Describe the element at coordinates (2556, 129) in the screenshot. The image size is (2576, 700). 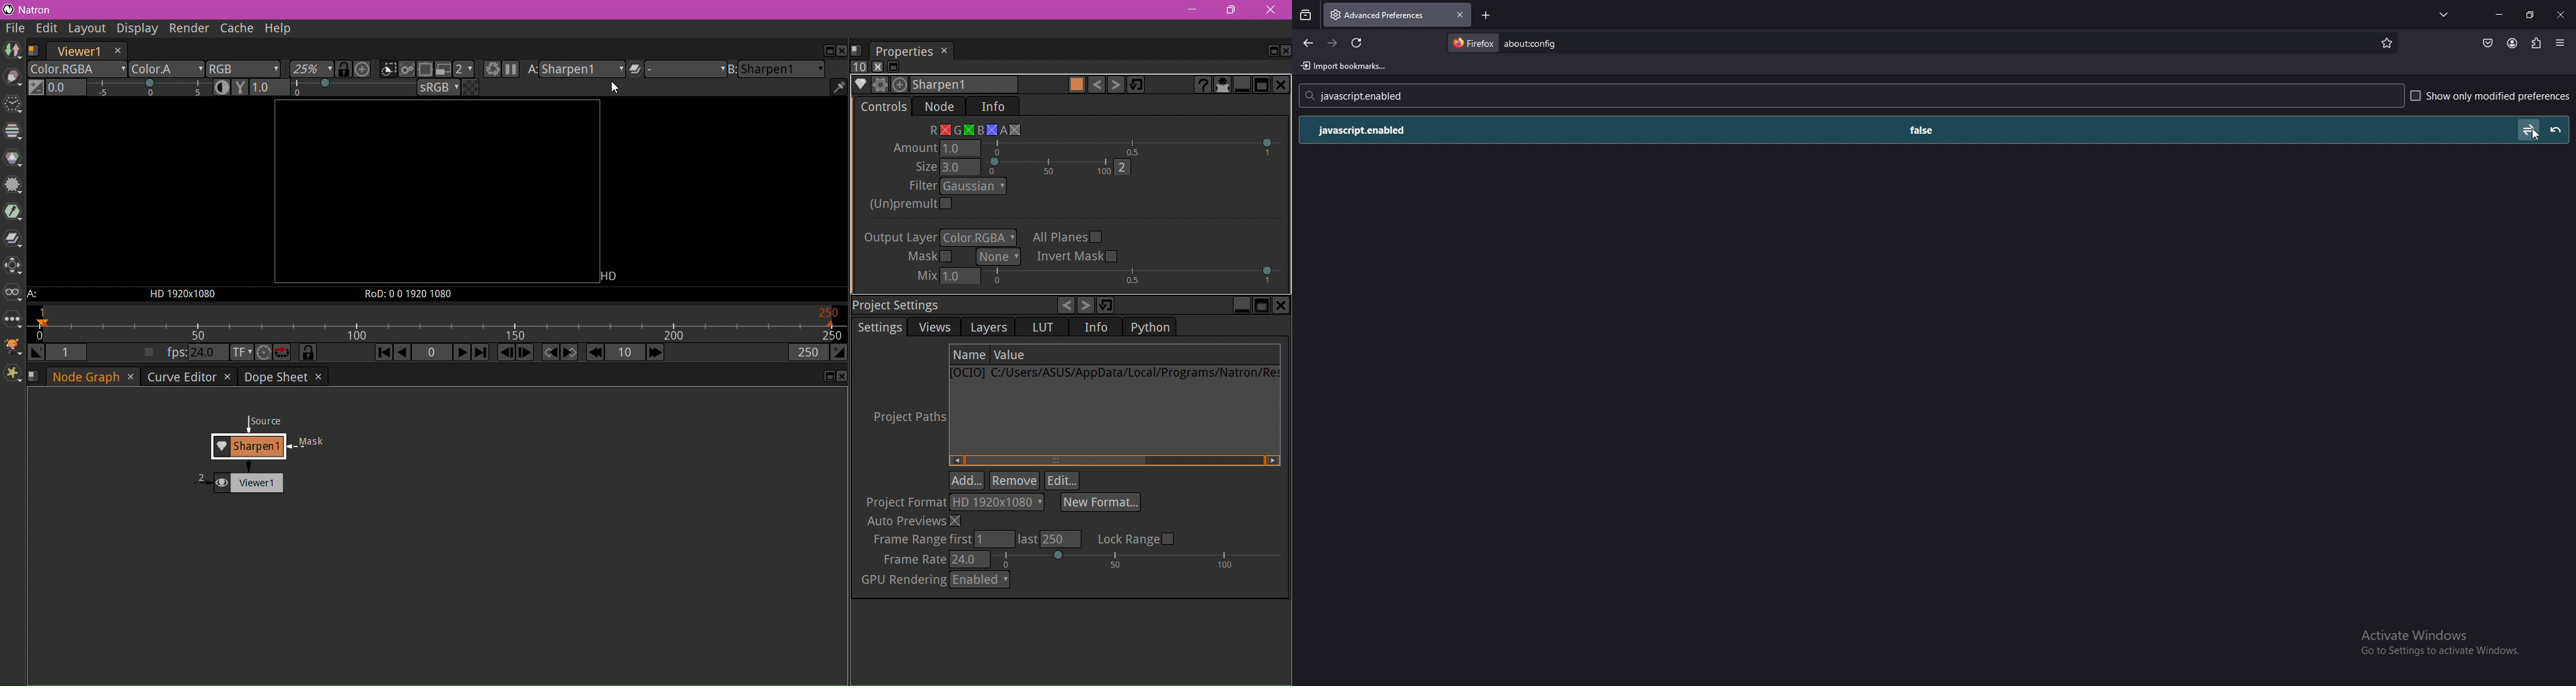
I see `revert` at that location.